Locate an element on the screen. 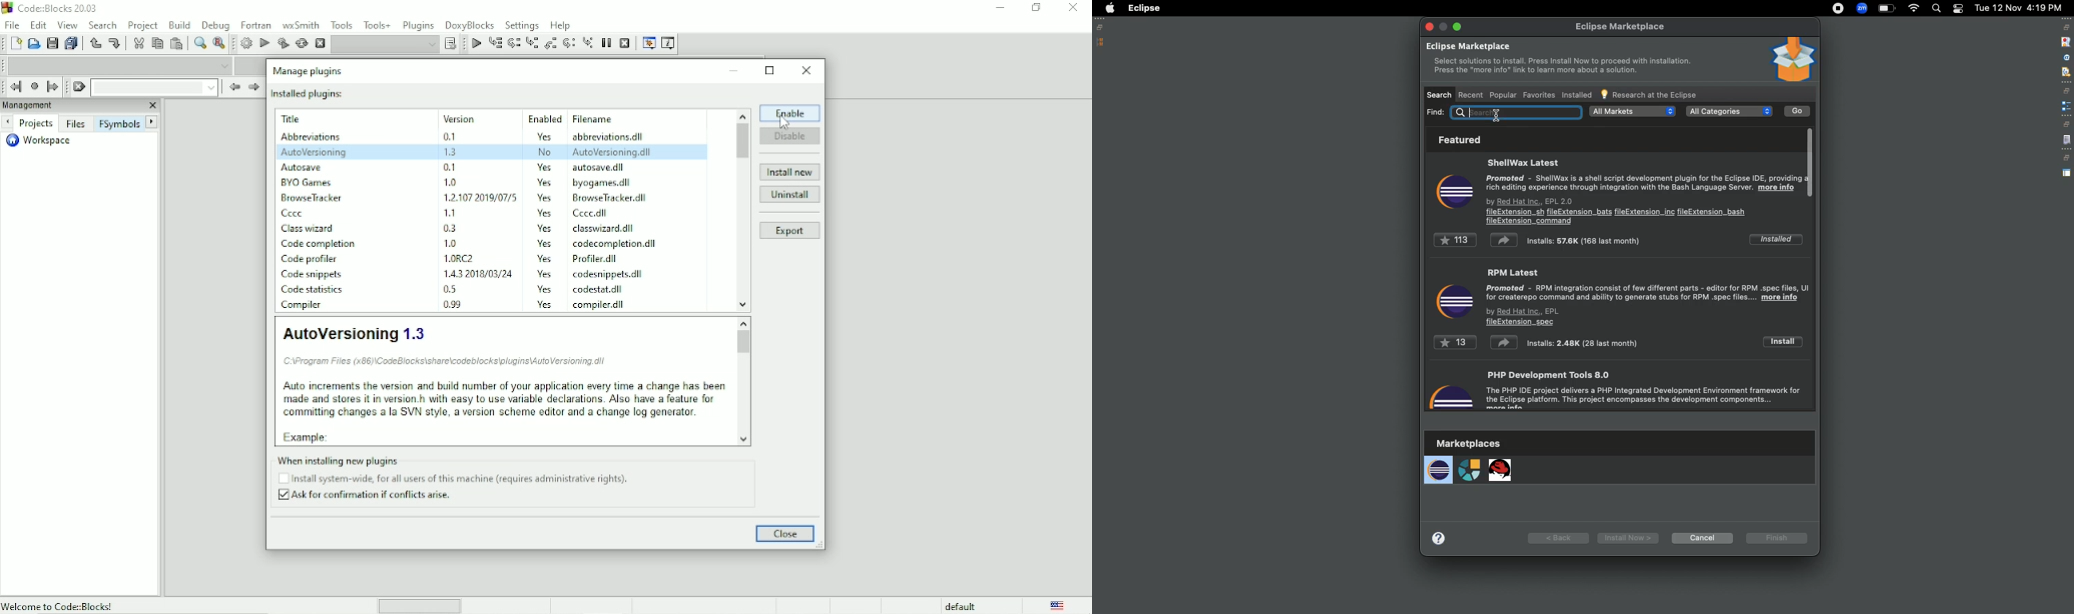 The height and width of the screenshot is (616, 2100). Package explorer is located at coordinates (1101, 42).